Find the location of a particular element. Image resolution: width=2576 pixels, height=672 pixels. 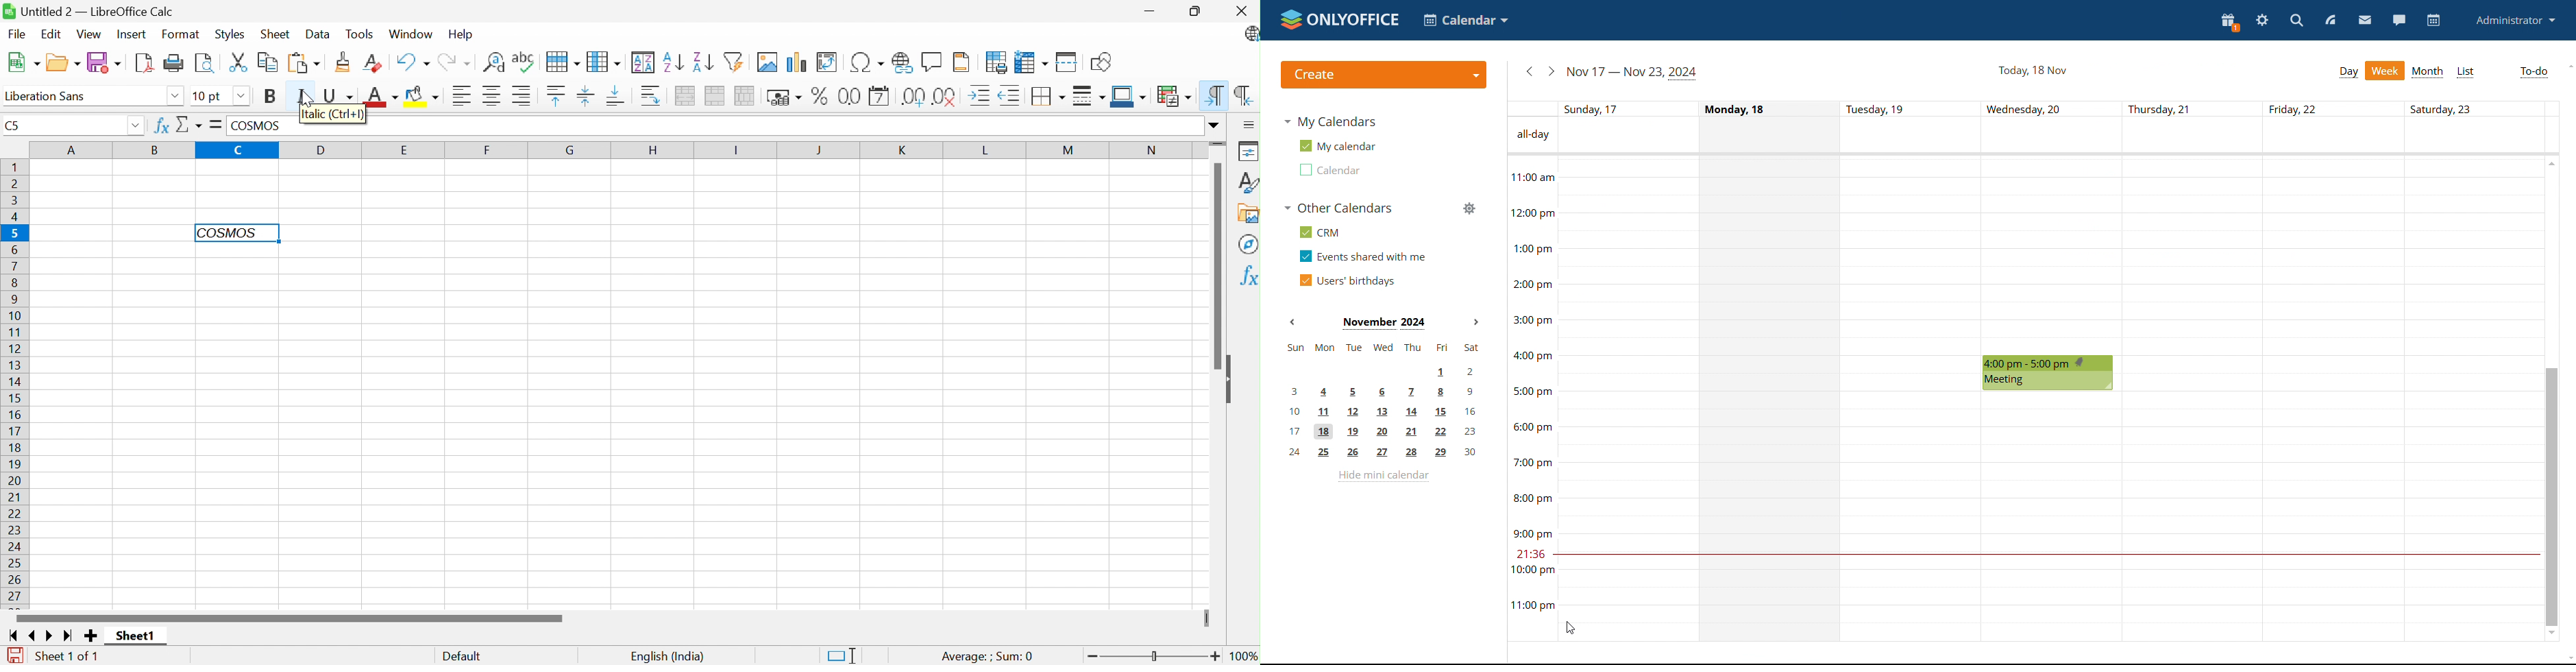

Left-to-right is located at coordinates (1216, 94).